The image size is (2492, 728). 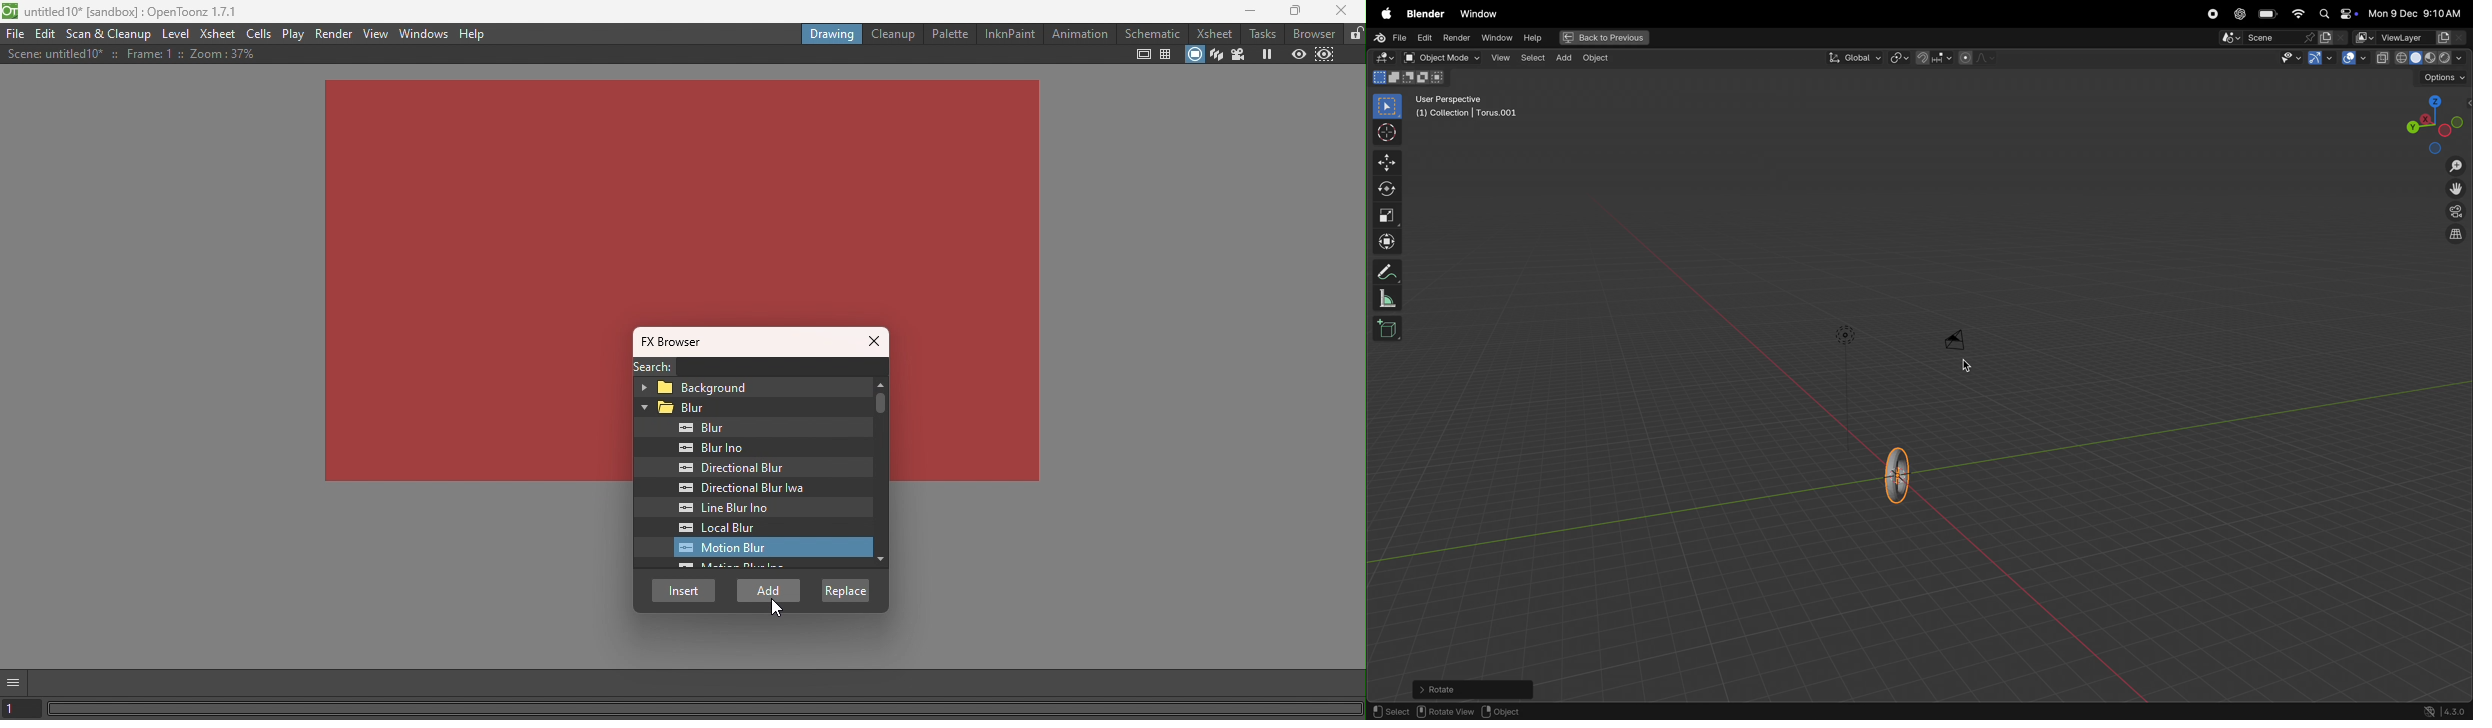 What do you see at coordinates (1961, 337) in the screenshot?
I see `camera` at bounding box center [1961, 337].